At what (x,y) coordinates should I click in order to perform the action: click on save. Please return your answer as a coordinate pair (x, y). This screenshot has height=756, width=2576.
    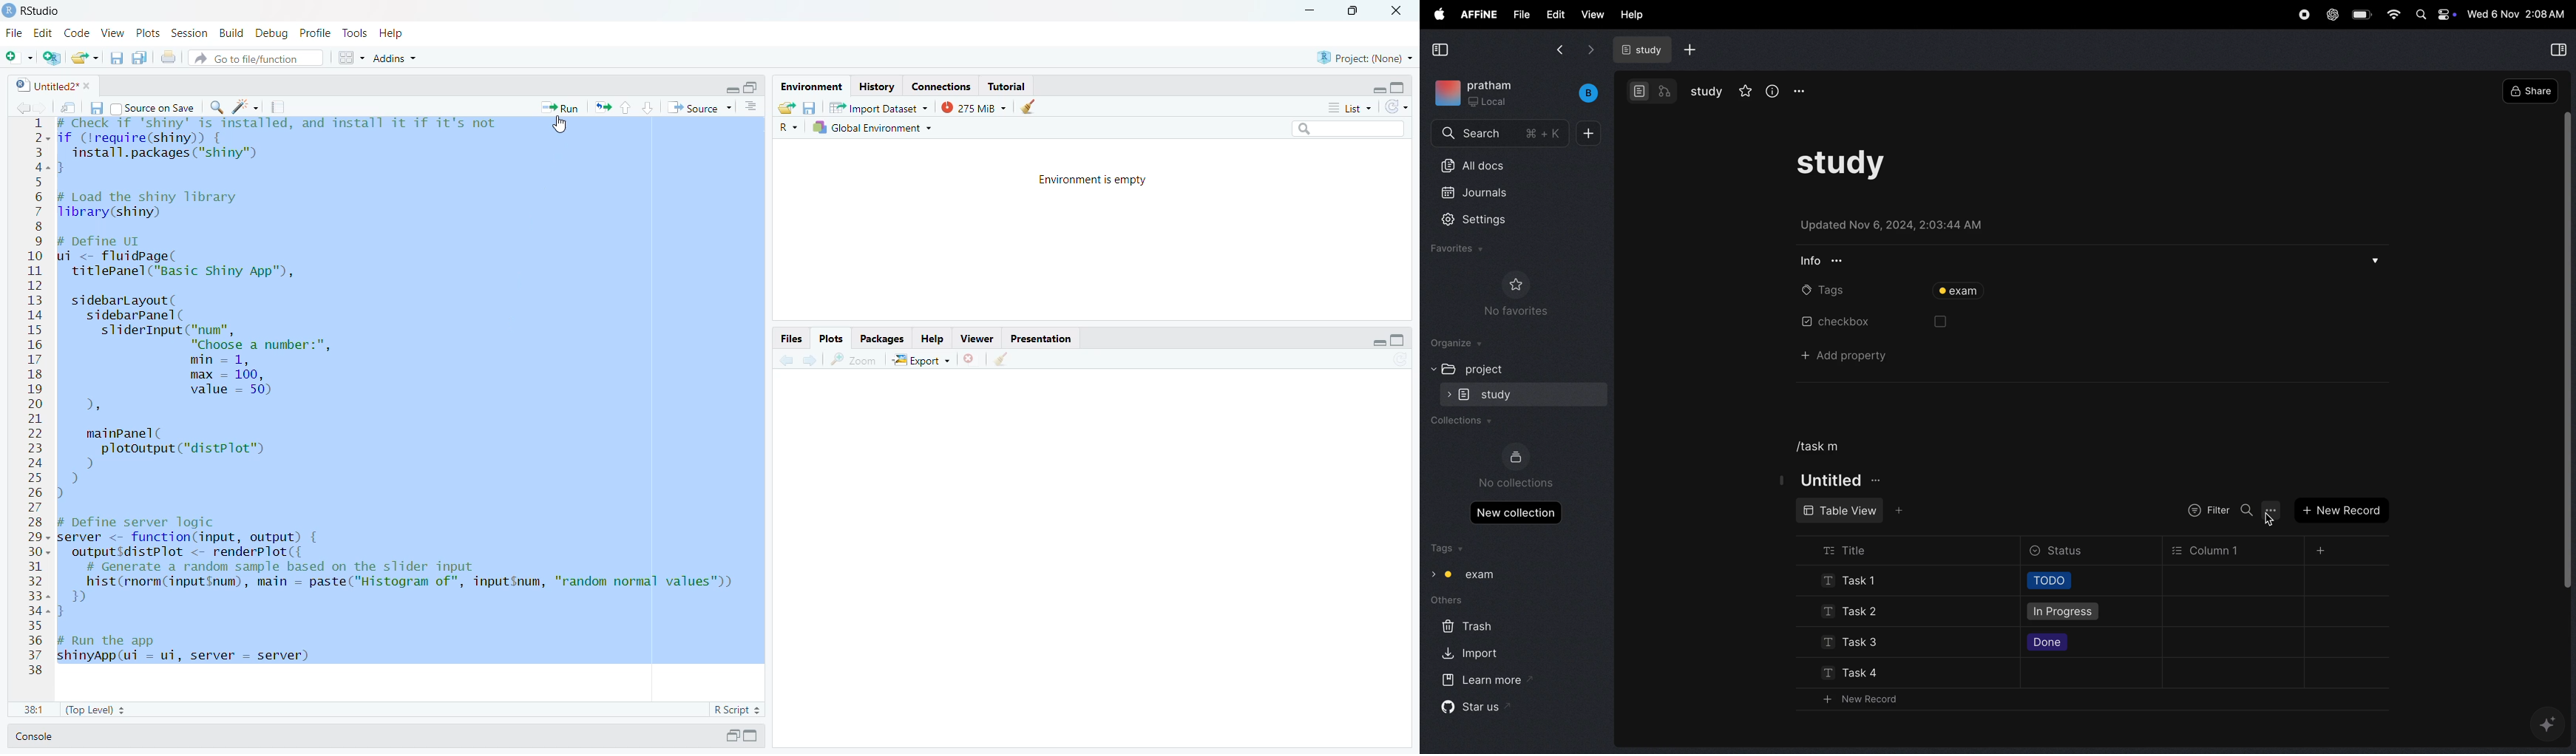
    Looking at the image, I should click on (809, 108).